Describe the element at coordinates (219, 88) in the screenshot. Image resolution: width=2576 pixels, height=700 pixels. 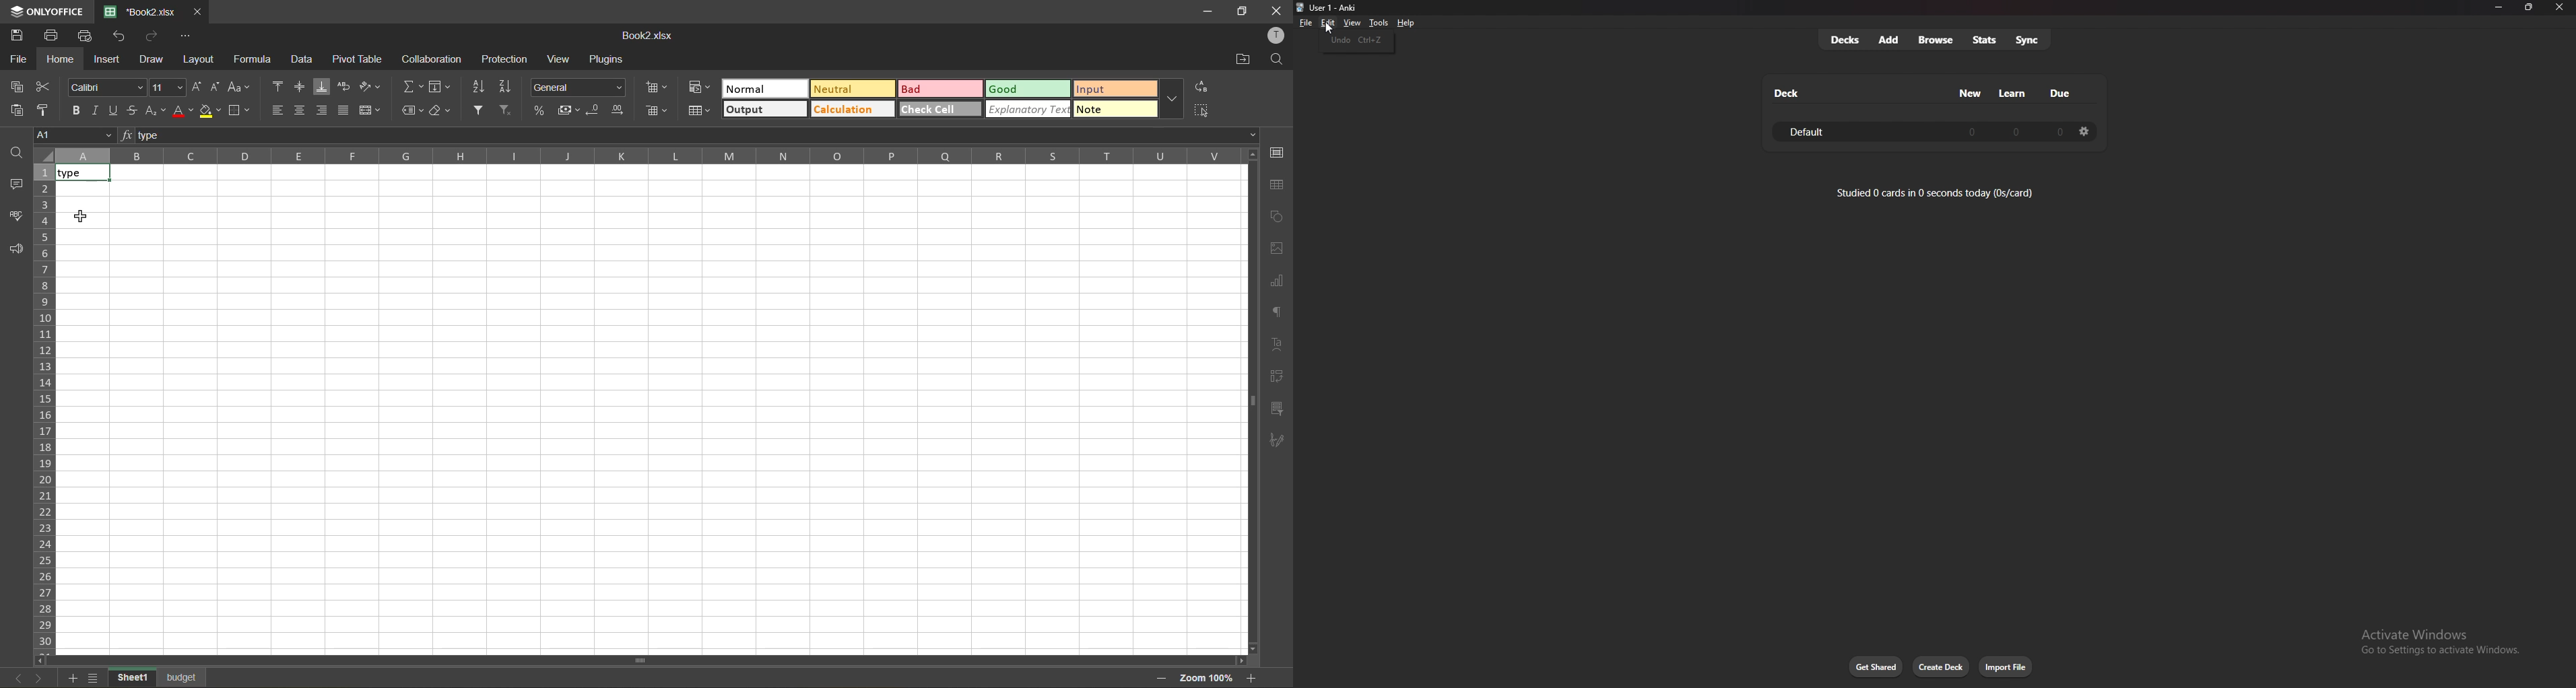
I see `decrement size` at that location.